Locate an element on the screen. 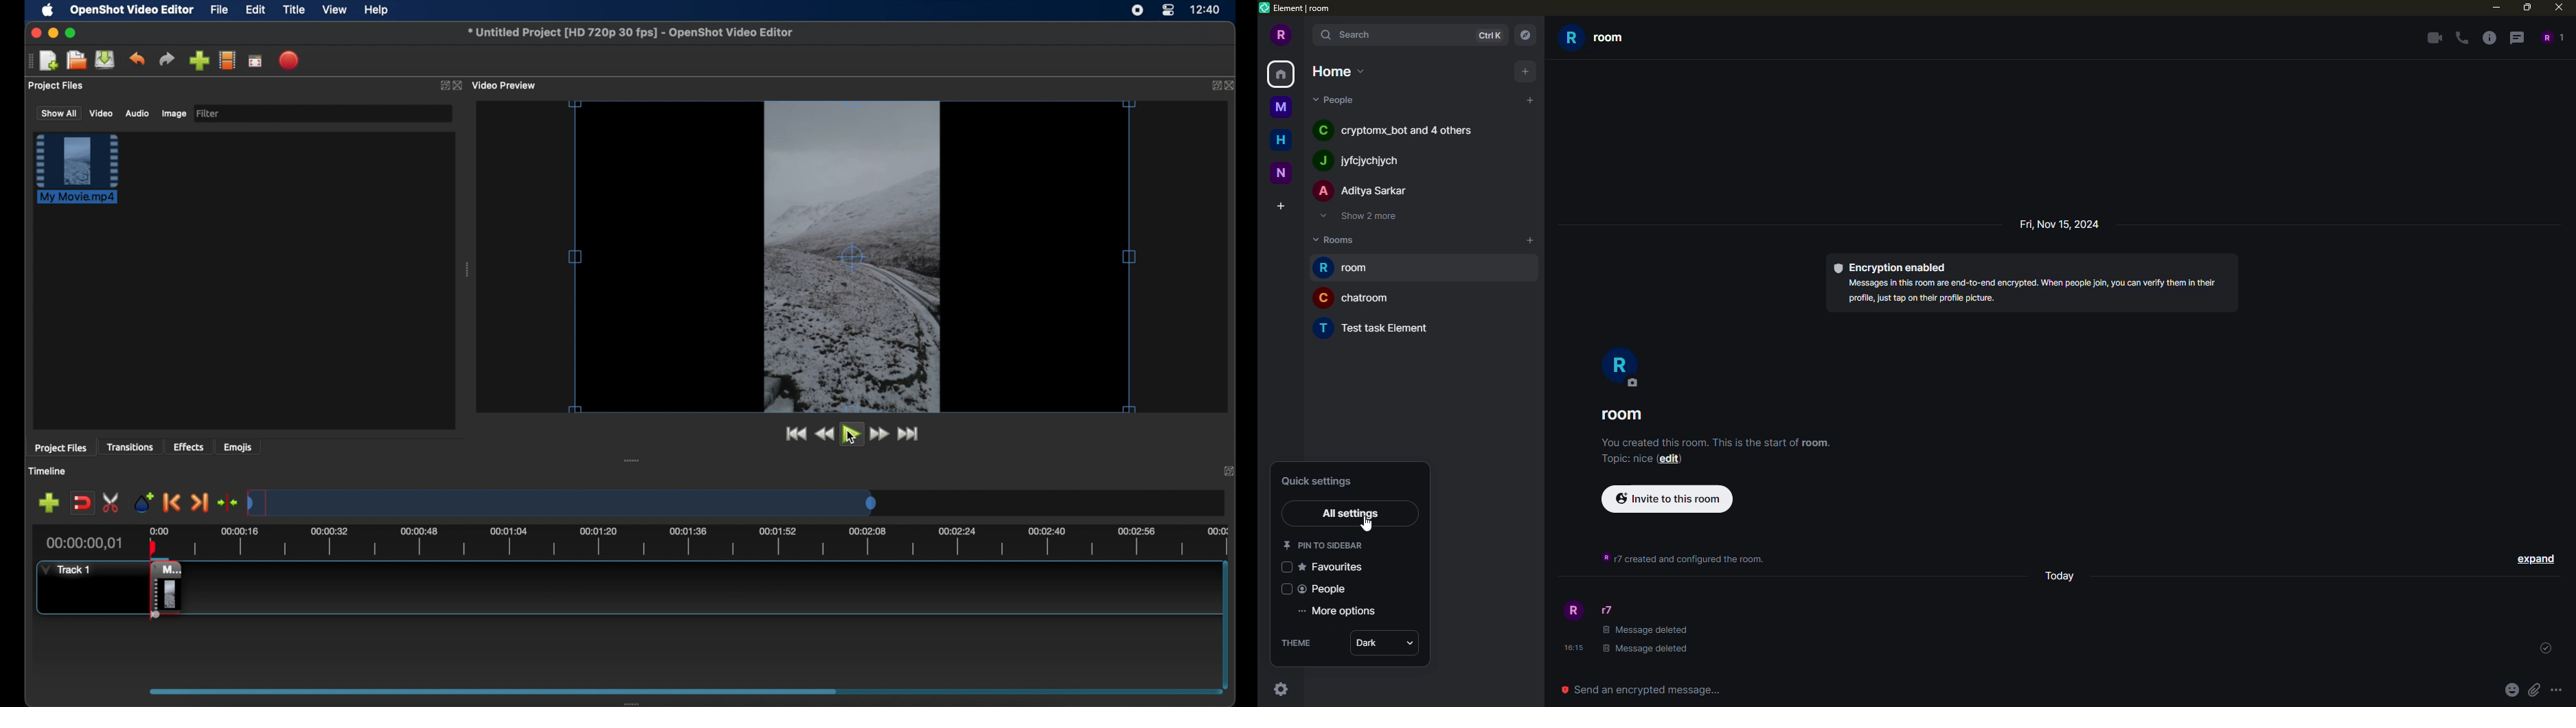 Image resolution: width=2576 pixels, height=728 pixels. file highlighted is located at coordinates (77, 168).